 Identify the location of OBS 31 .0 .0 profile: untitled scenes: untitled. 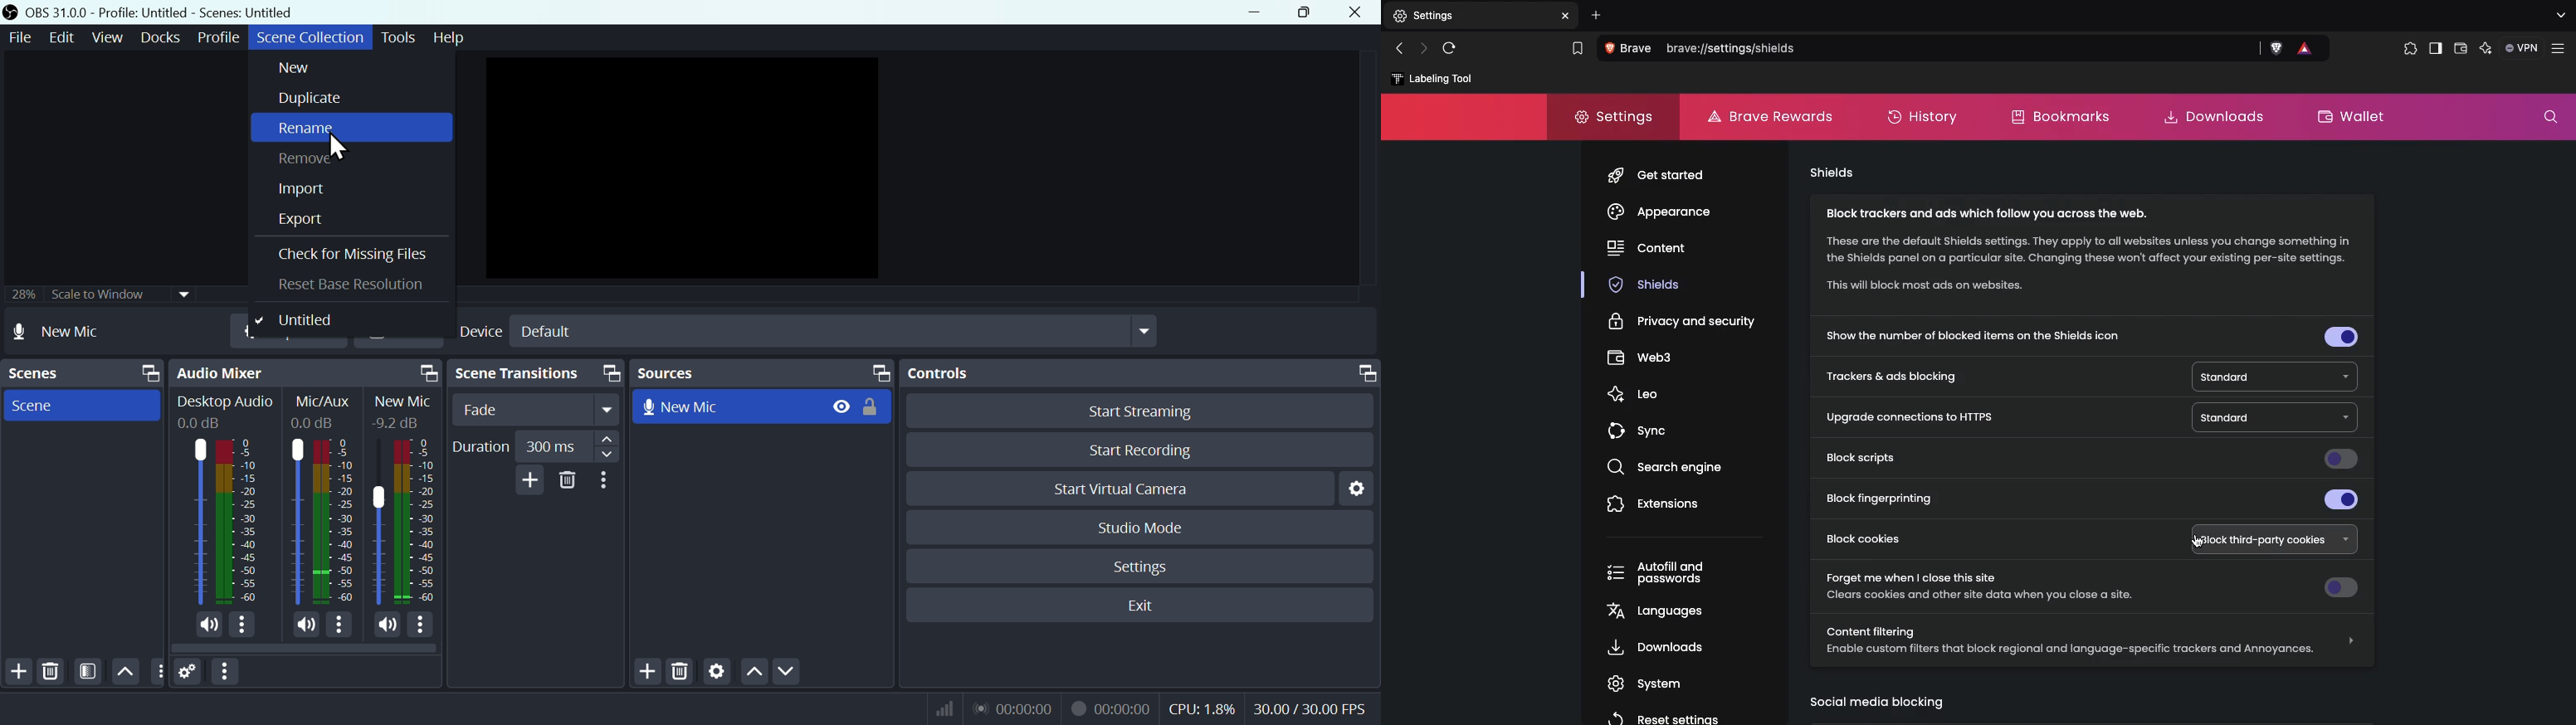
(187, 13).